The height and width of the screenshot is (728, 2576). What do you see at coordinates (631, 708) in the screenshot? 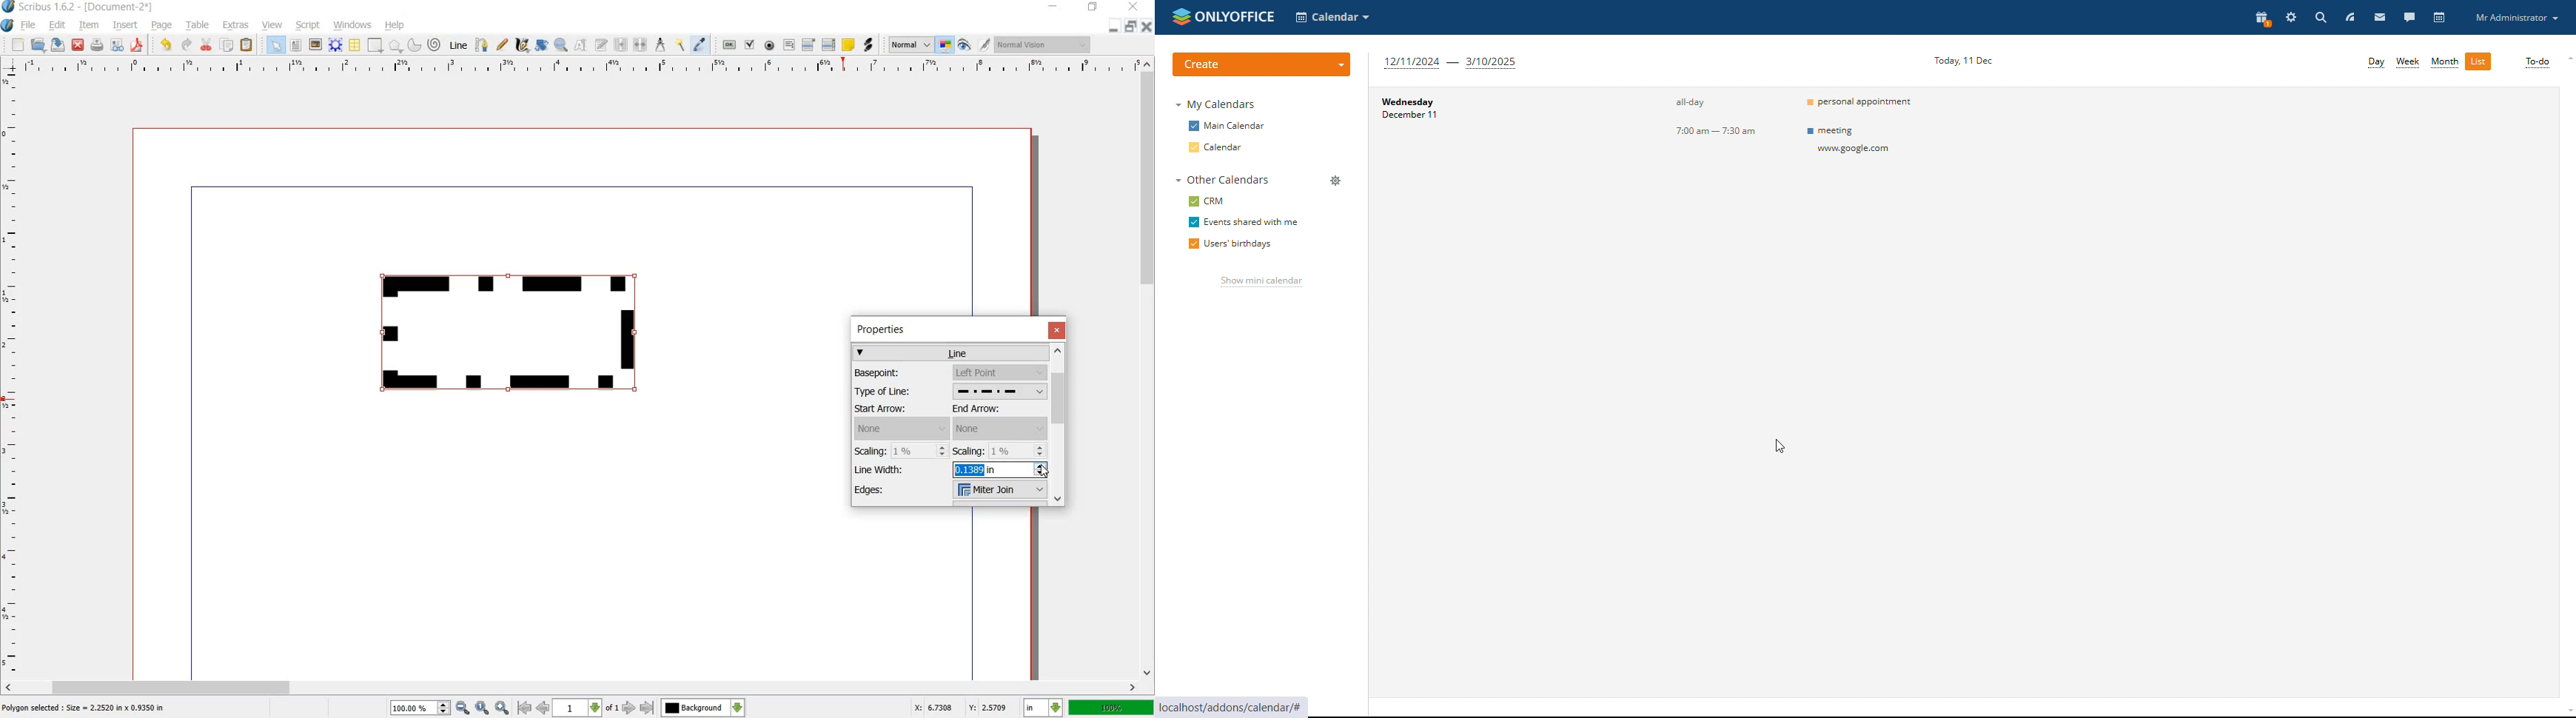
I see `go to next page` at bounding box center [631, 708].